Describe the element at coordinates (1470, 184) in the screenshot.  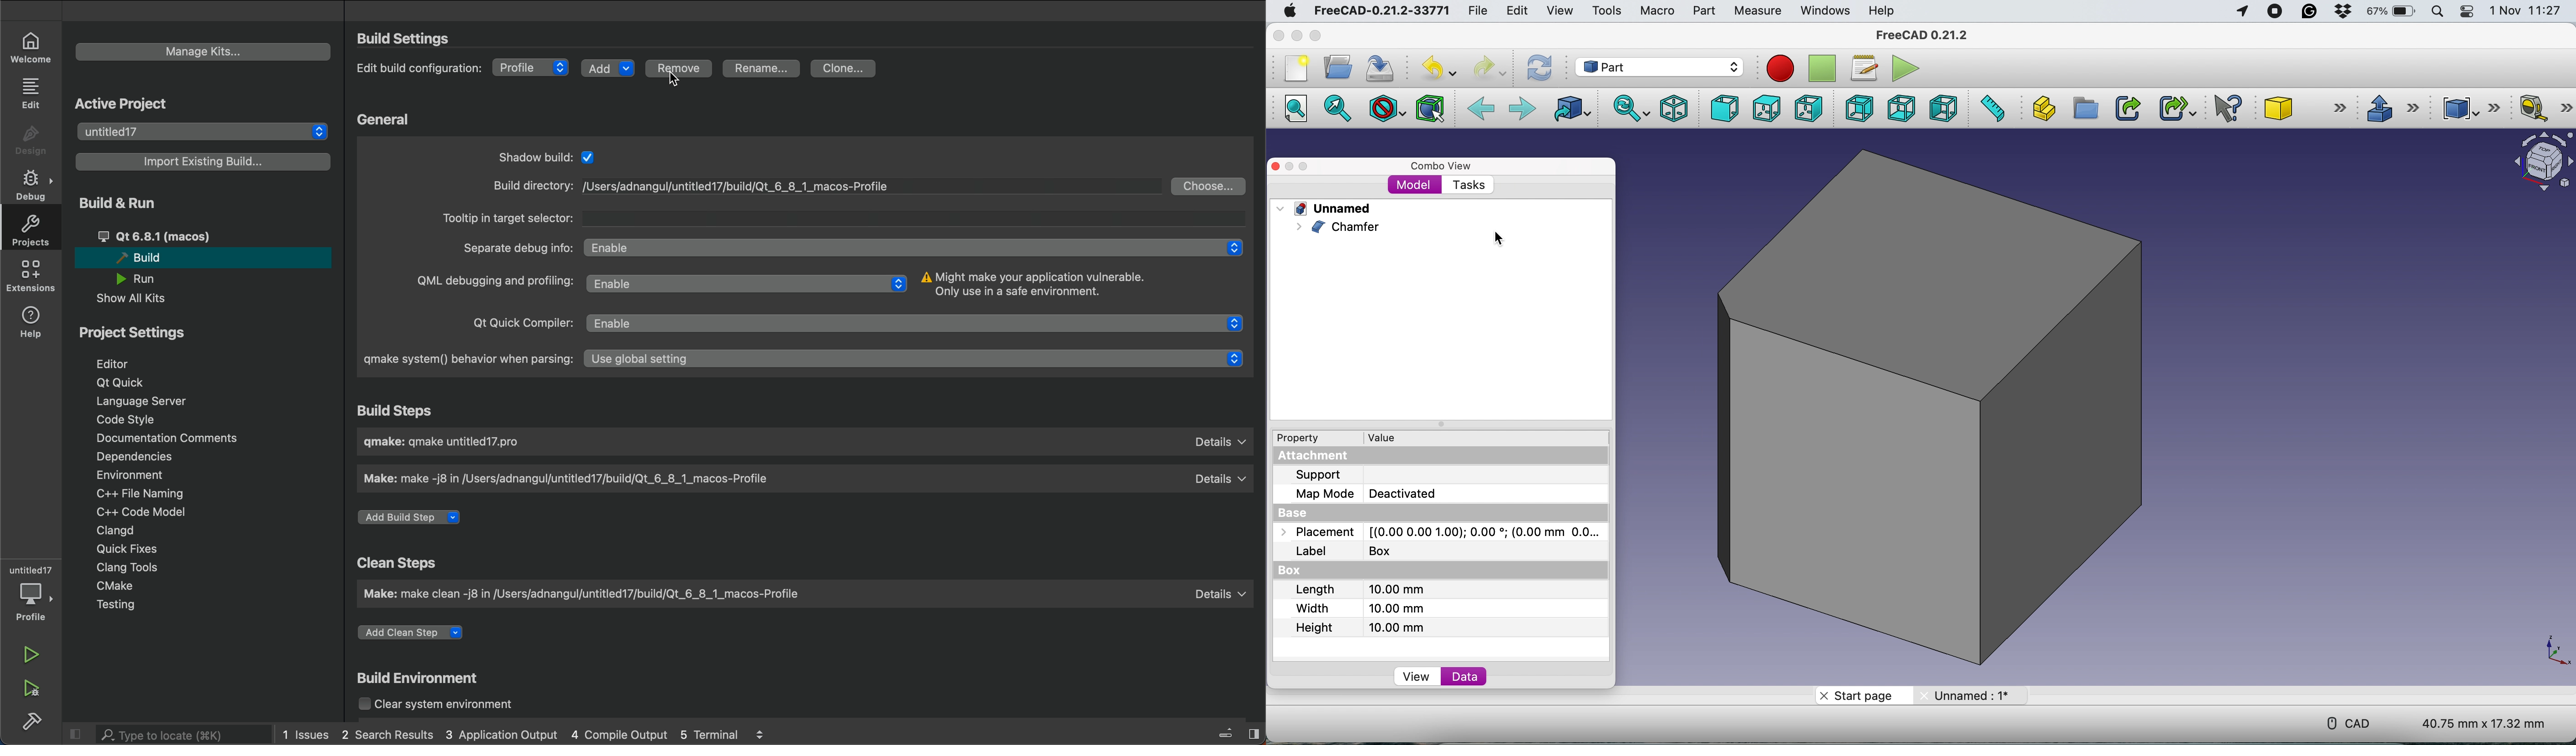
I see `tasks` at that location.